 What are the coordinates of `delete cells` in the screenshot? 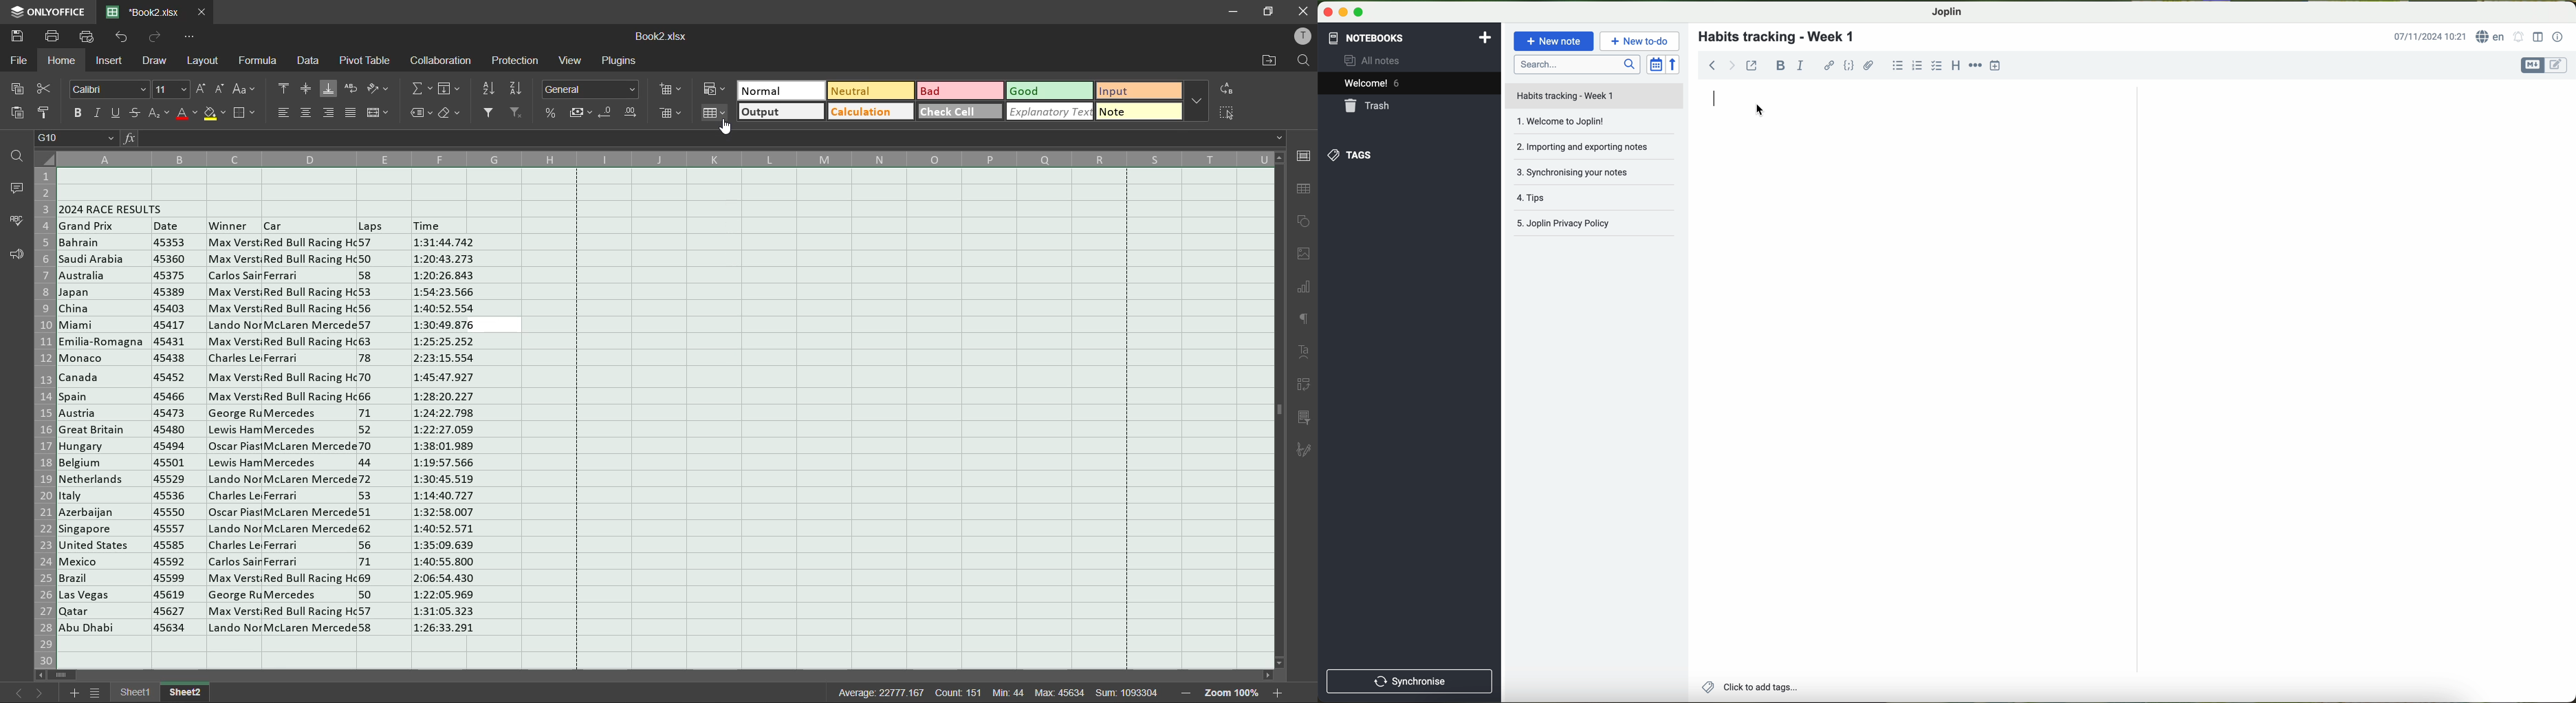 It's located at (671, 113).